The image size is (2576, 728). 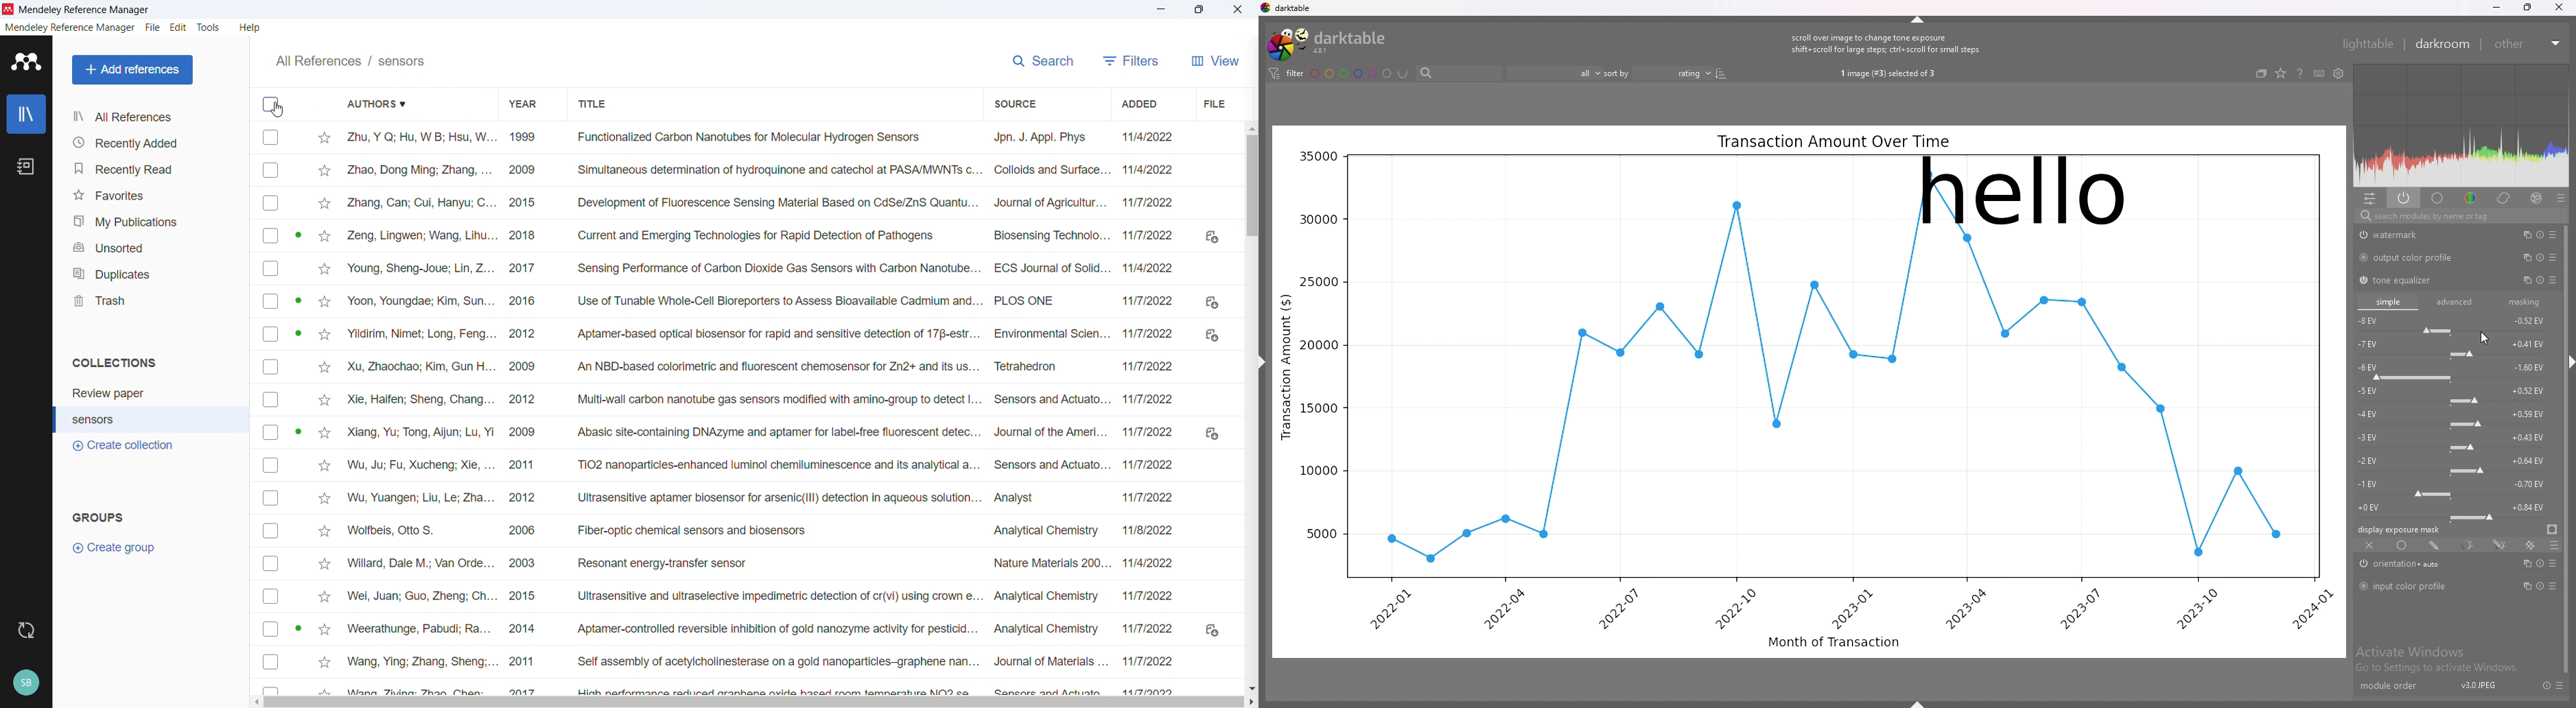 What do you see at coordinates (178, 28) in the screenshot?
I see `edit` at bounding box center [178, 28].